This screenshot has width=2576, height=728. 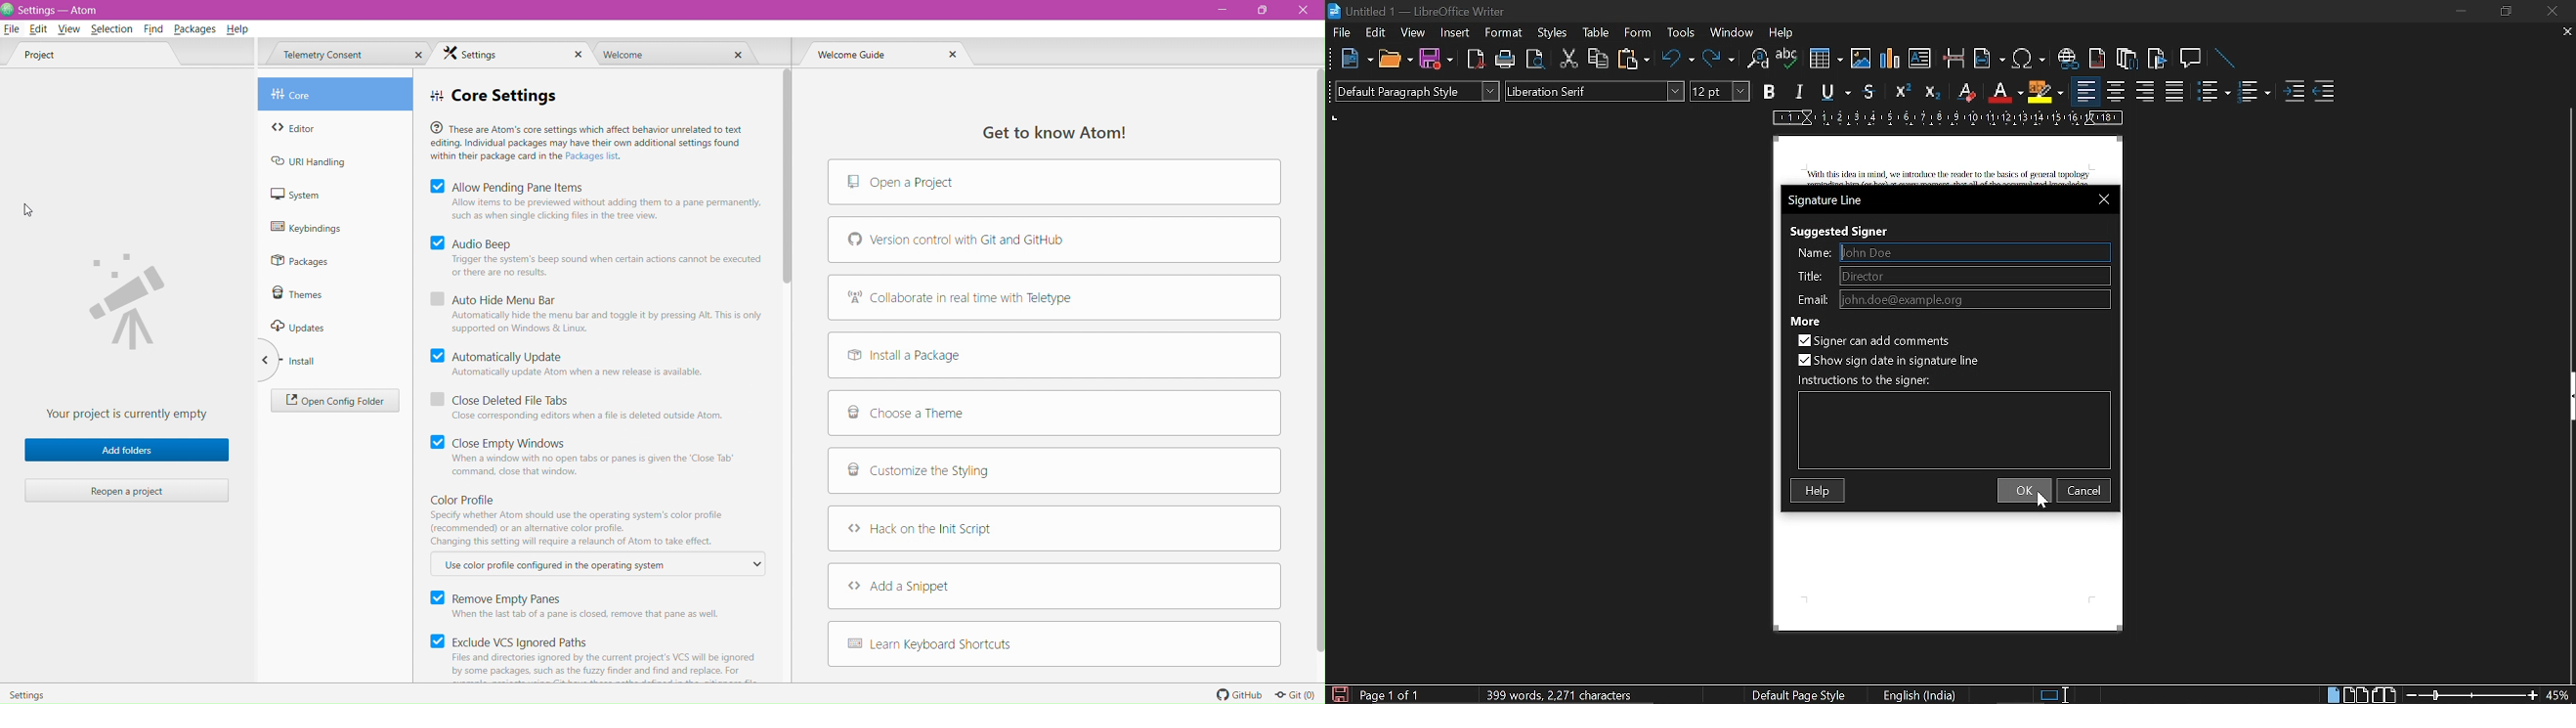 I want to click on table, so click(x=1597, y=34).